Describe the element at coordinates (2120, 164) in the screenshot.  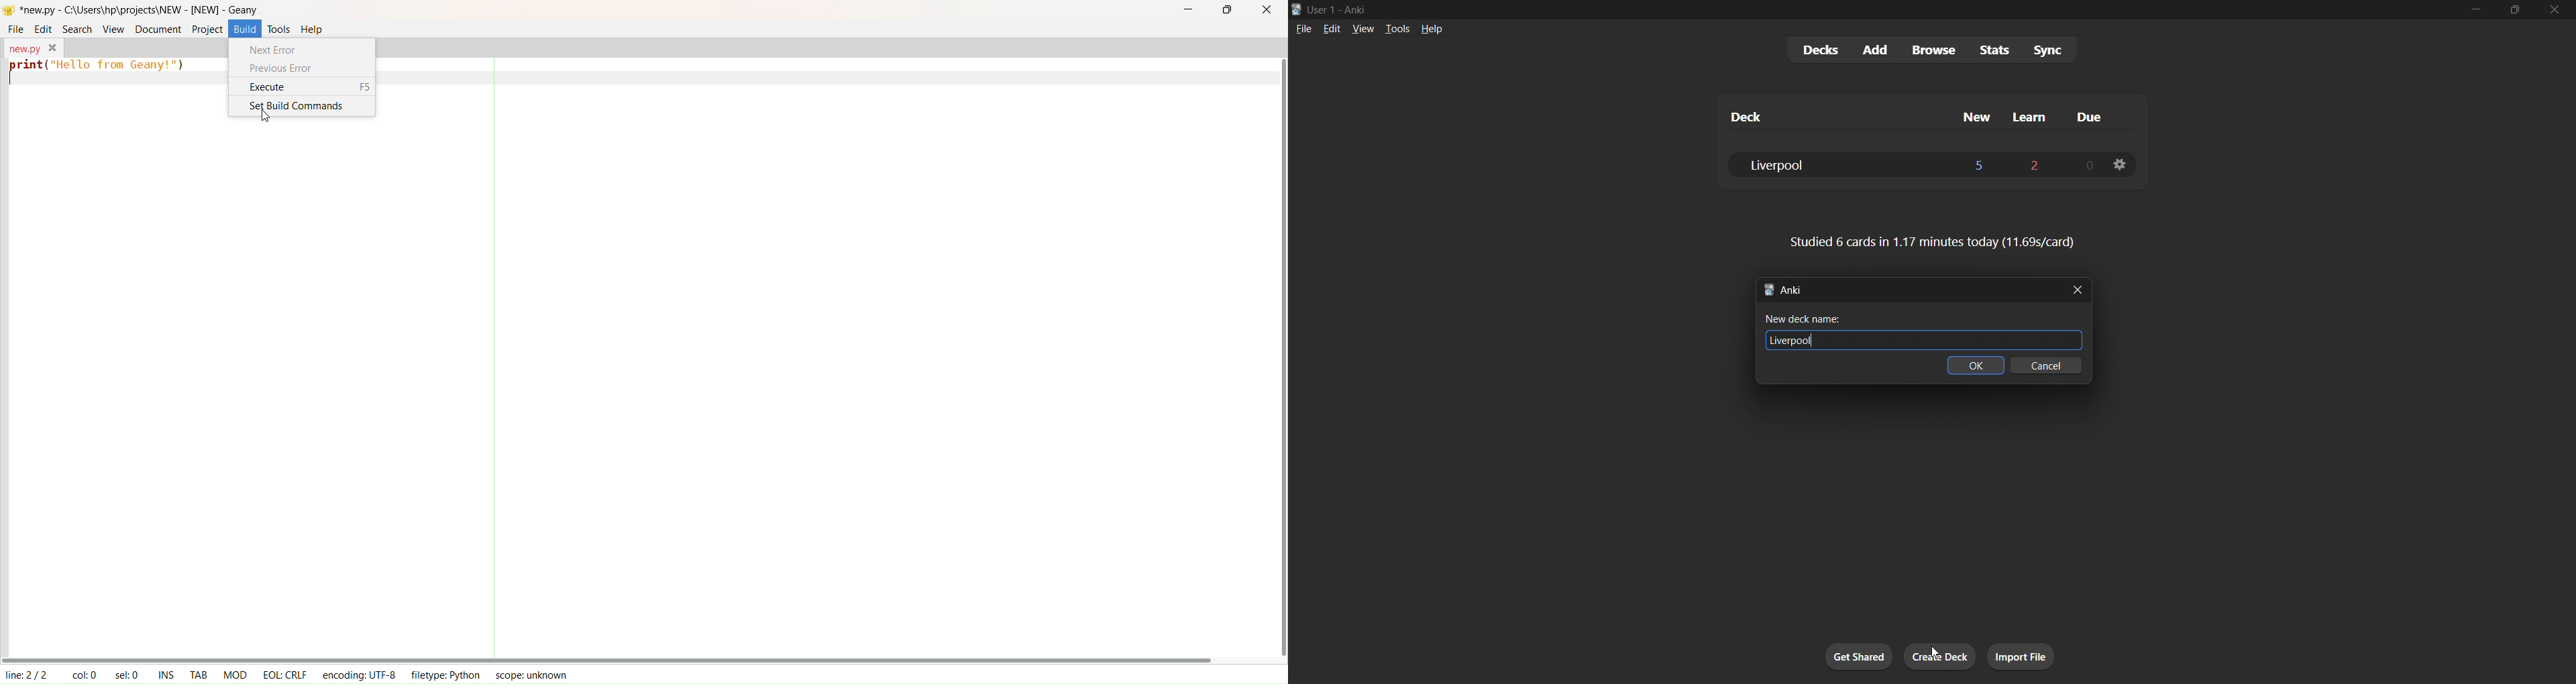
I see `deck settings` at that location.